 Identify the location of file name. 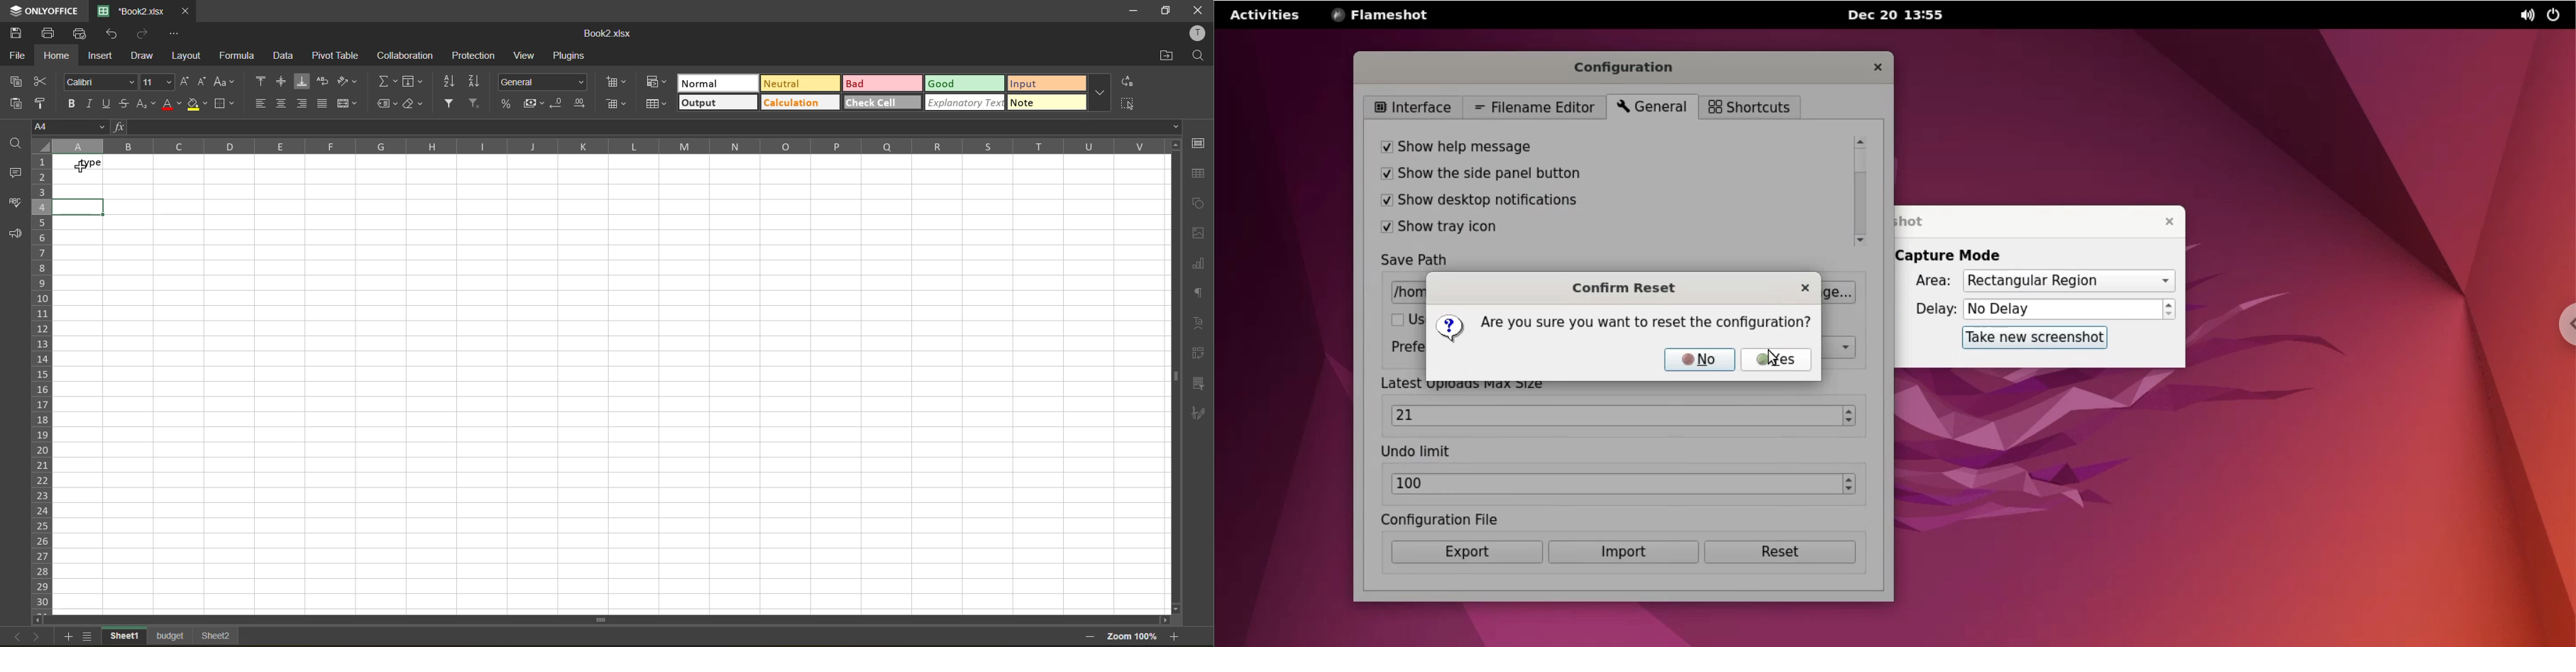
(607, 33).